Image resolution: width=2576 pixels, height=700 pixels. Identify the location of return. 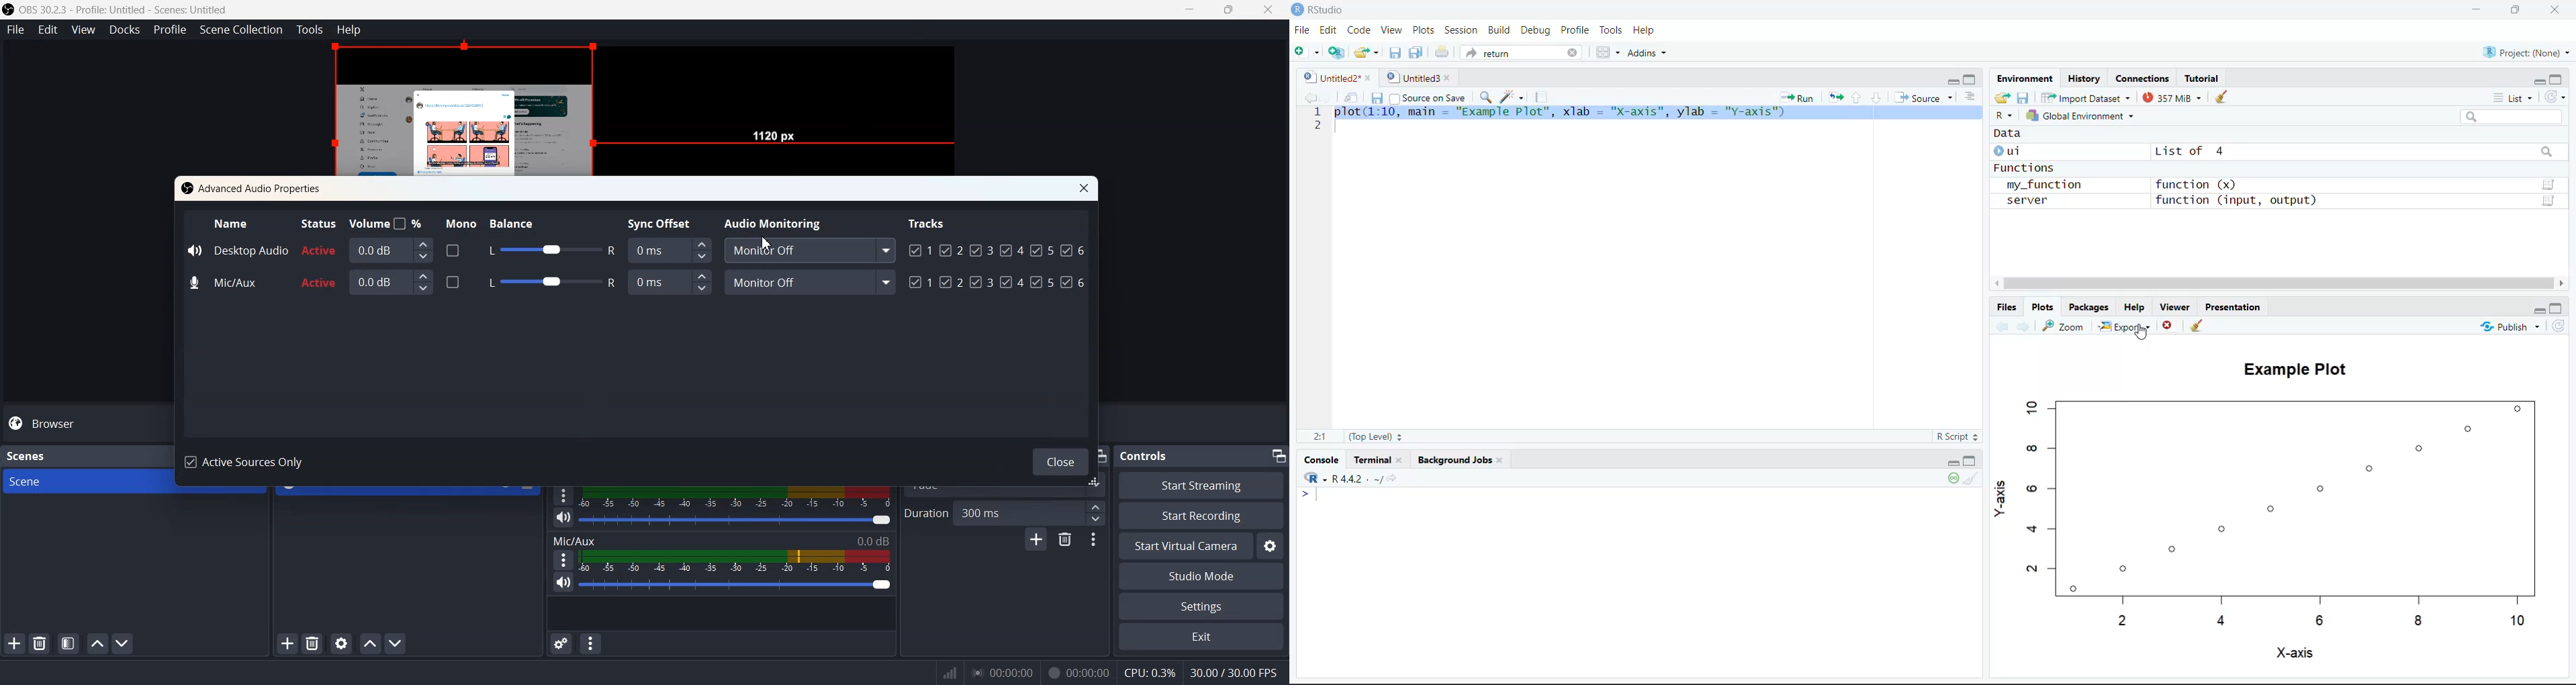
(1520, 52).